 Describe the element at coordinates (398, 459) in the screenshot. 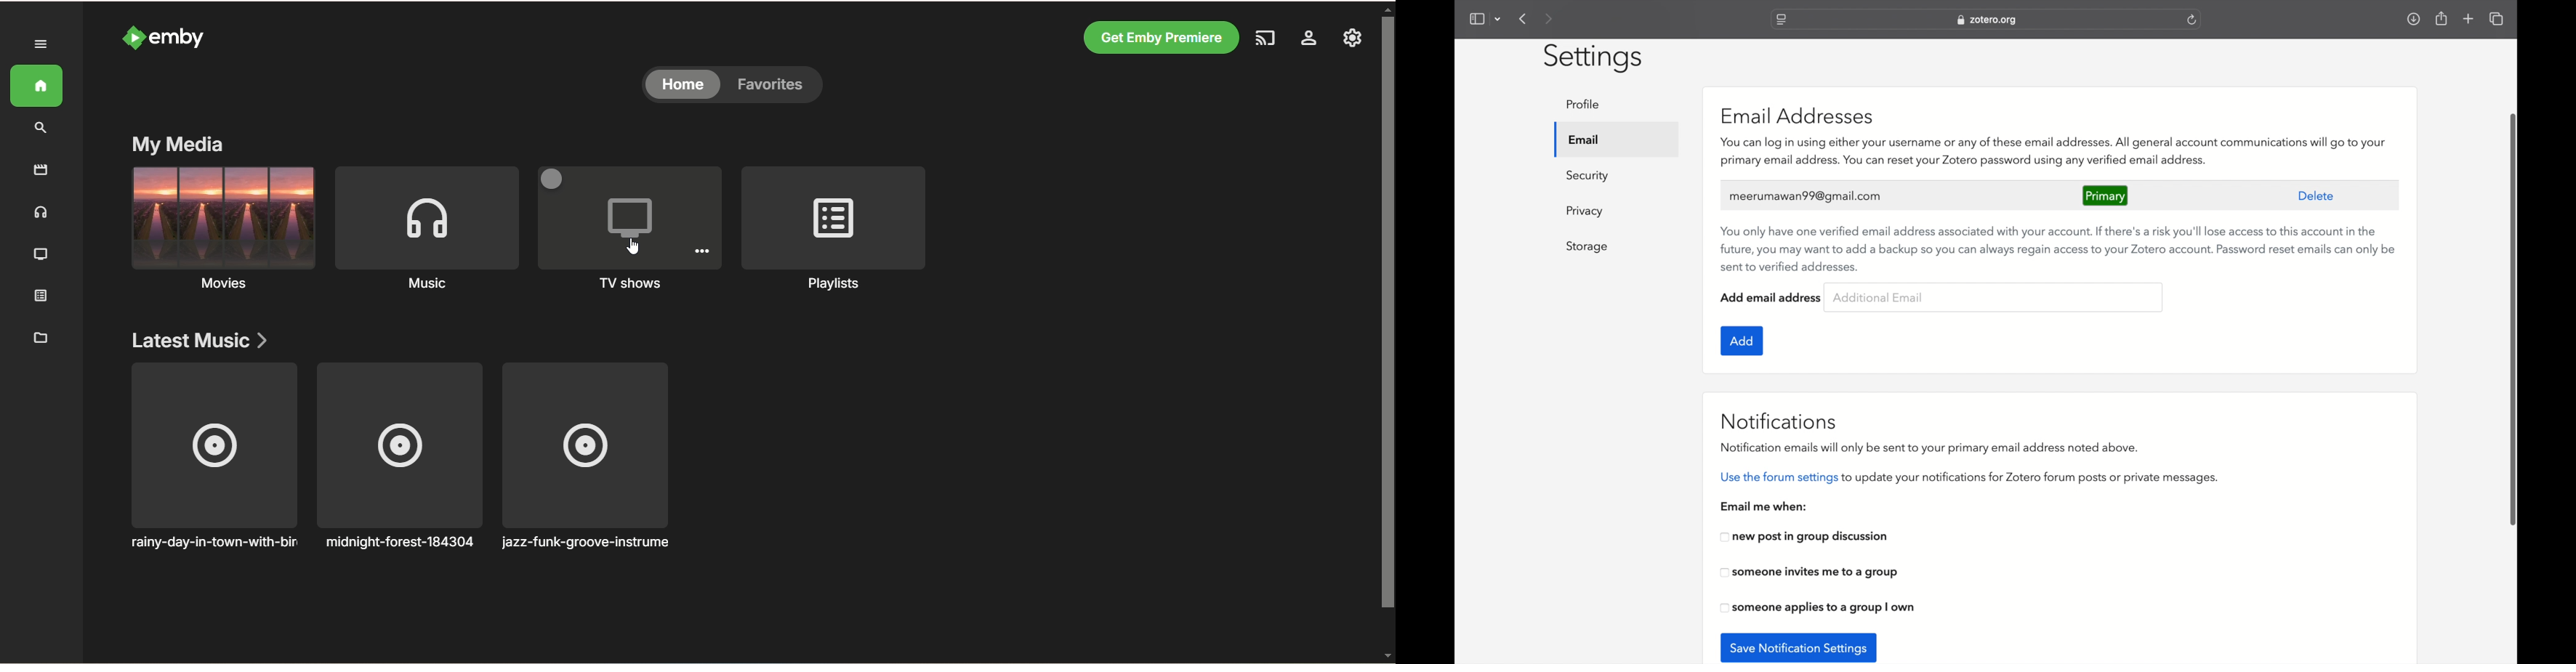

I see `midnight-forest-184304` at that location.